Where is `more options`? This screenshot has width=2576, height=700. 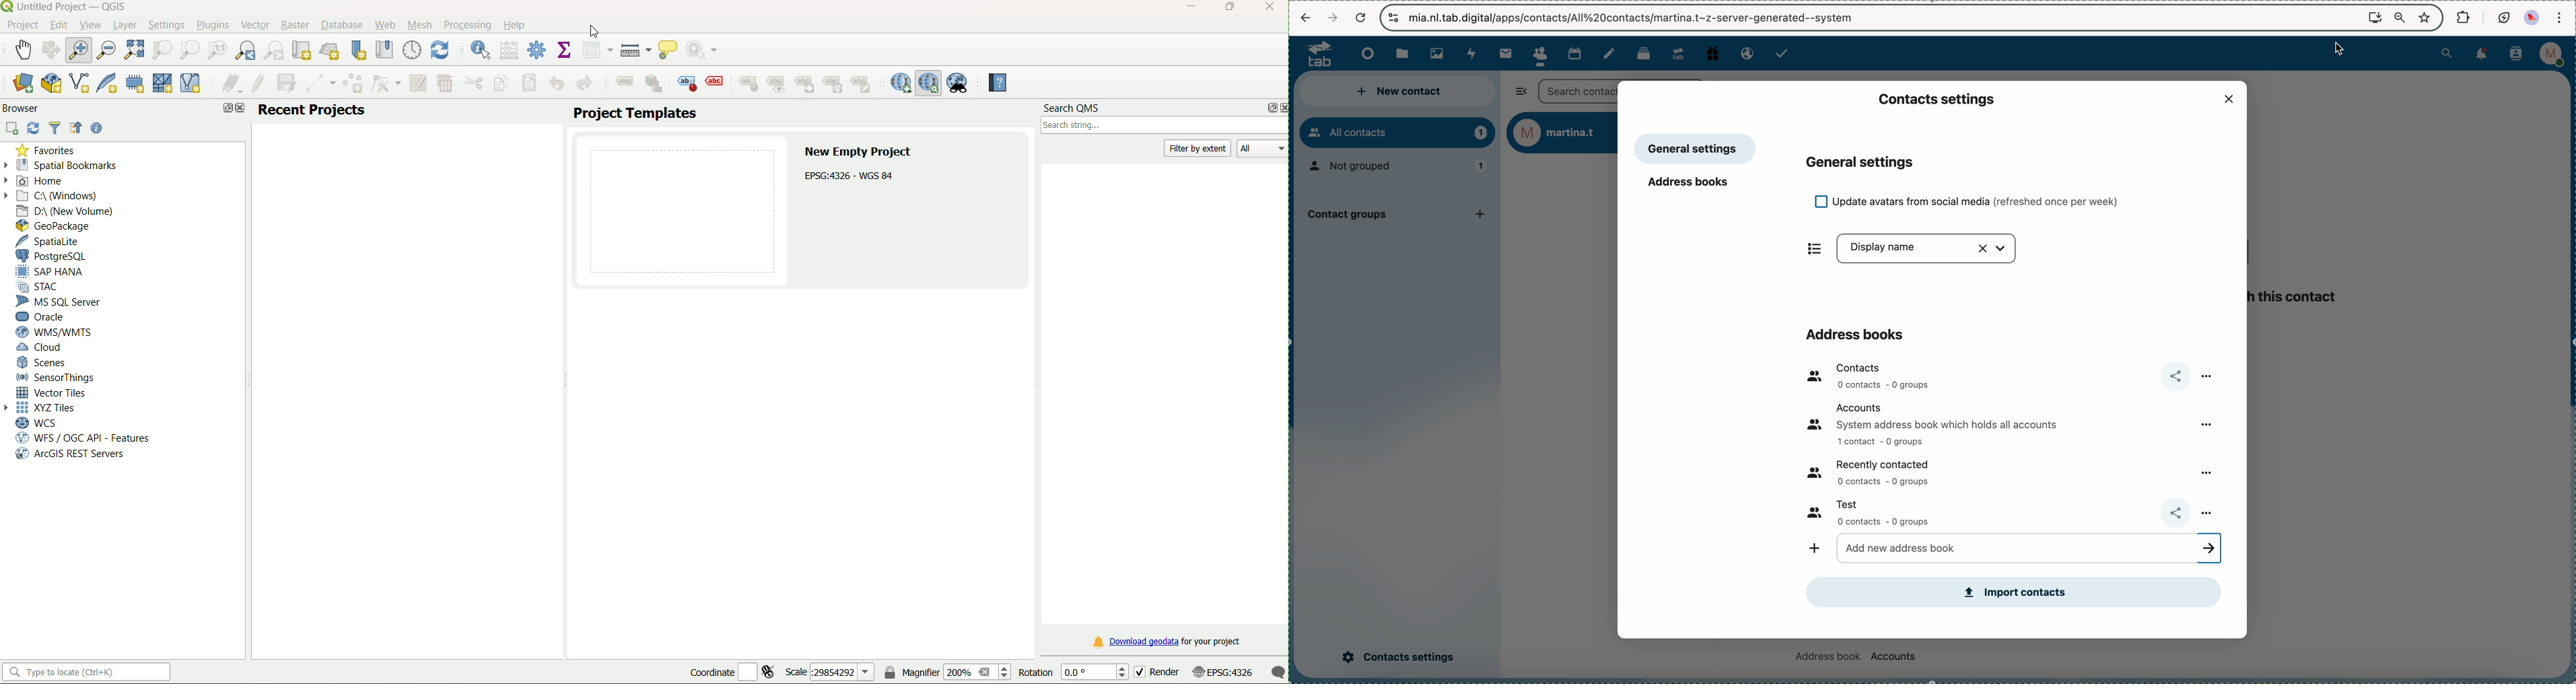
more options is located at coordinates (2210, 510).